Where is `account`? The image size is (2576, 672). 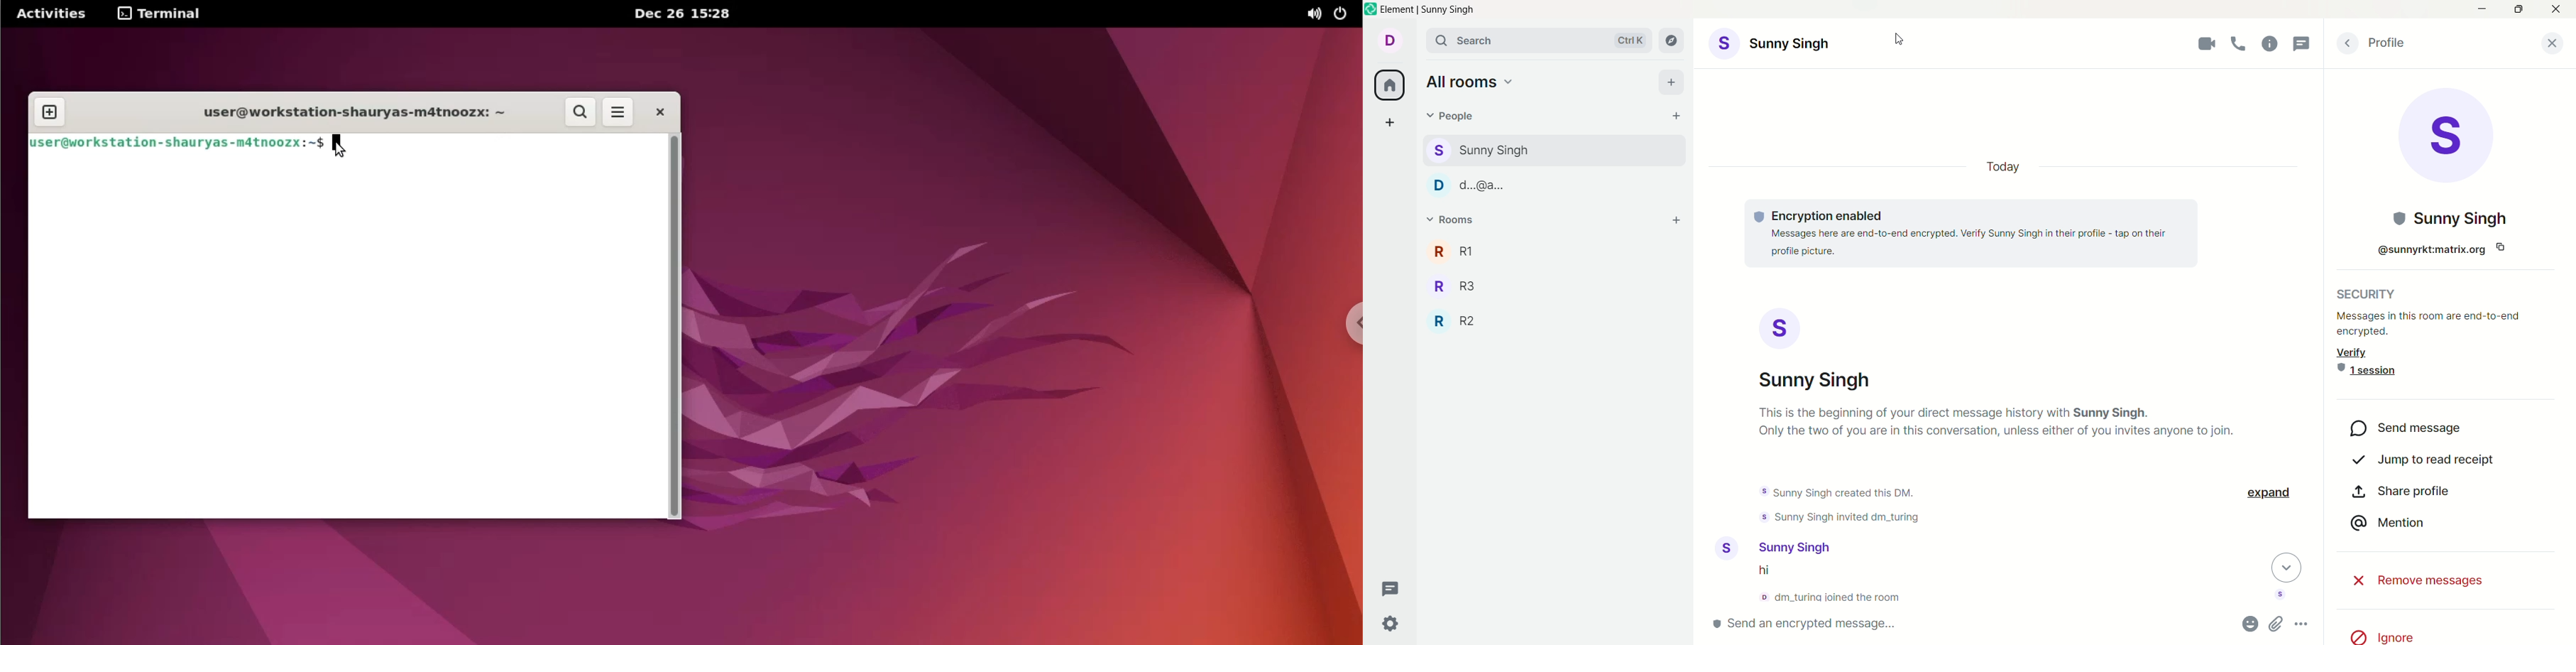
account is located at coordinates (1772, 548).